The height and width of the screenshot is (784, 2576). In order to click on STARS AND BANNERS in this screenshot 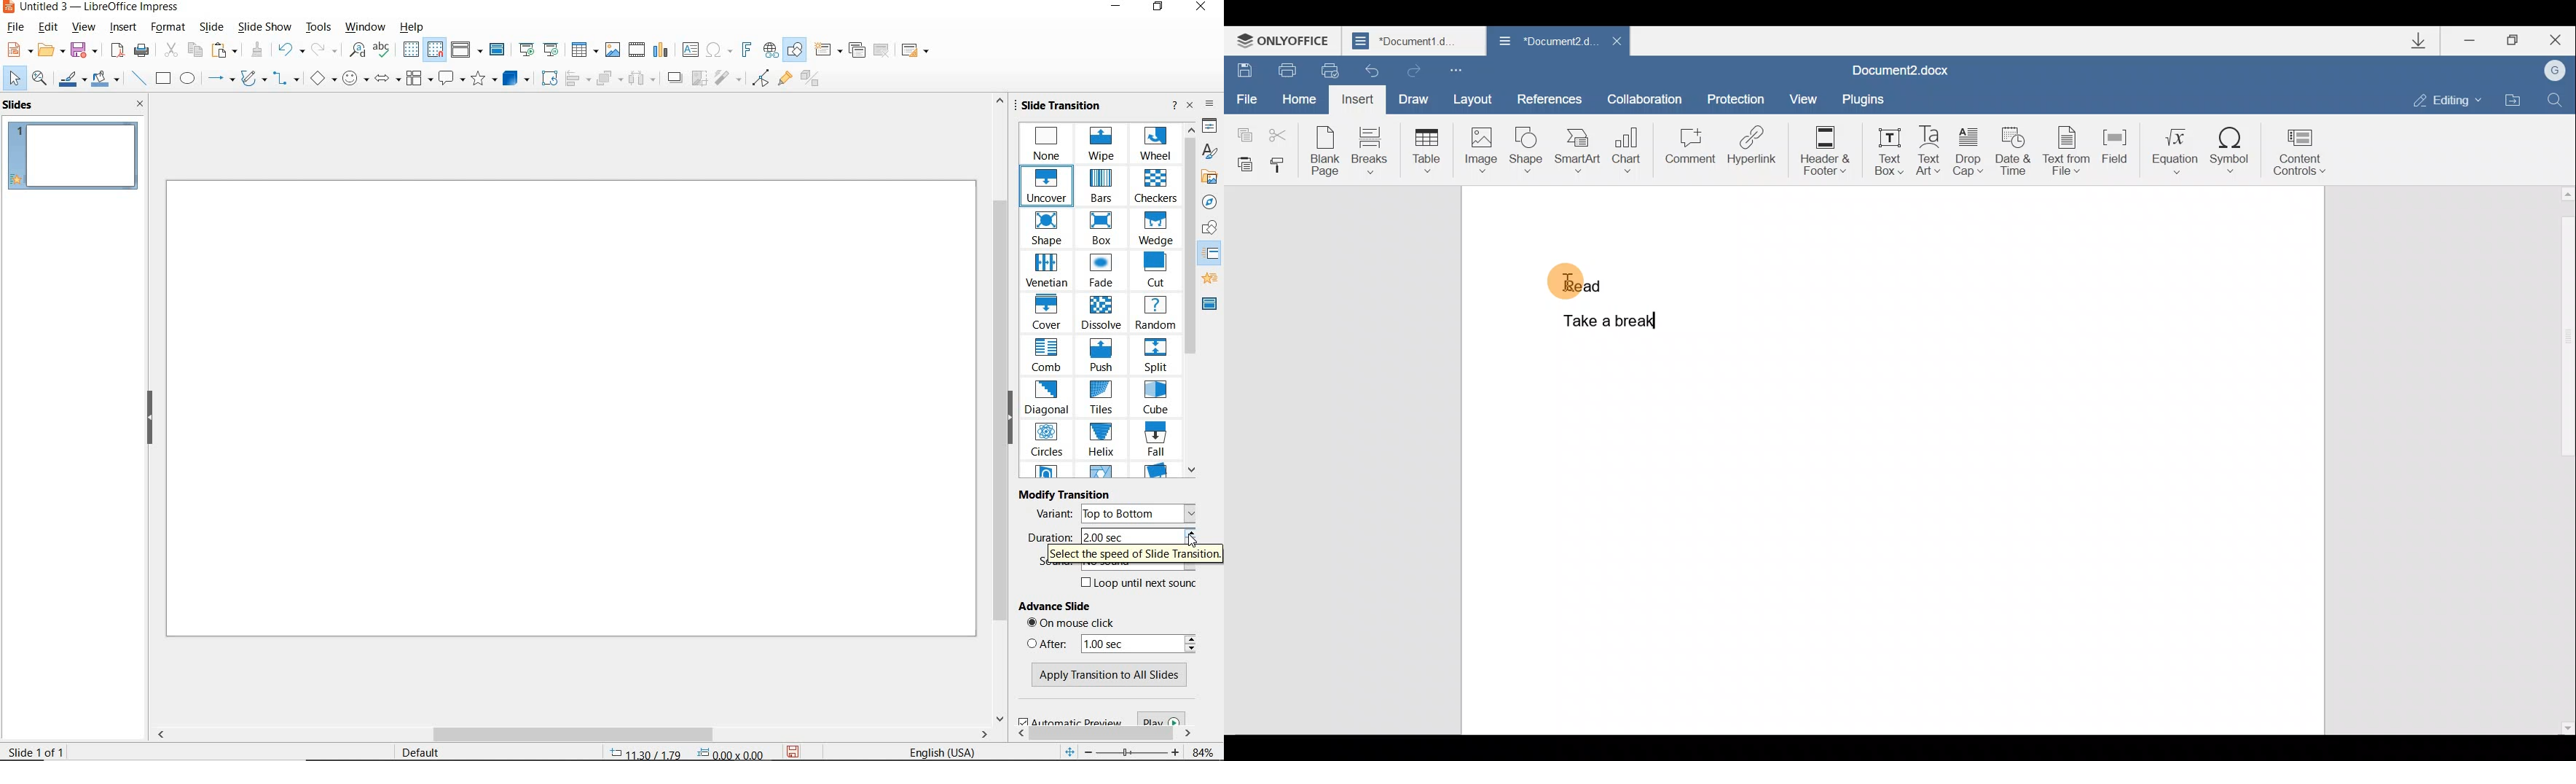, I will do `click(482, 79)`.